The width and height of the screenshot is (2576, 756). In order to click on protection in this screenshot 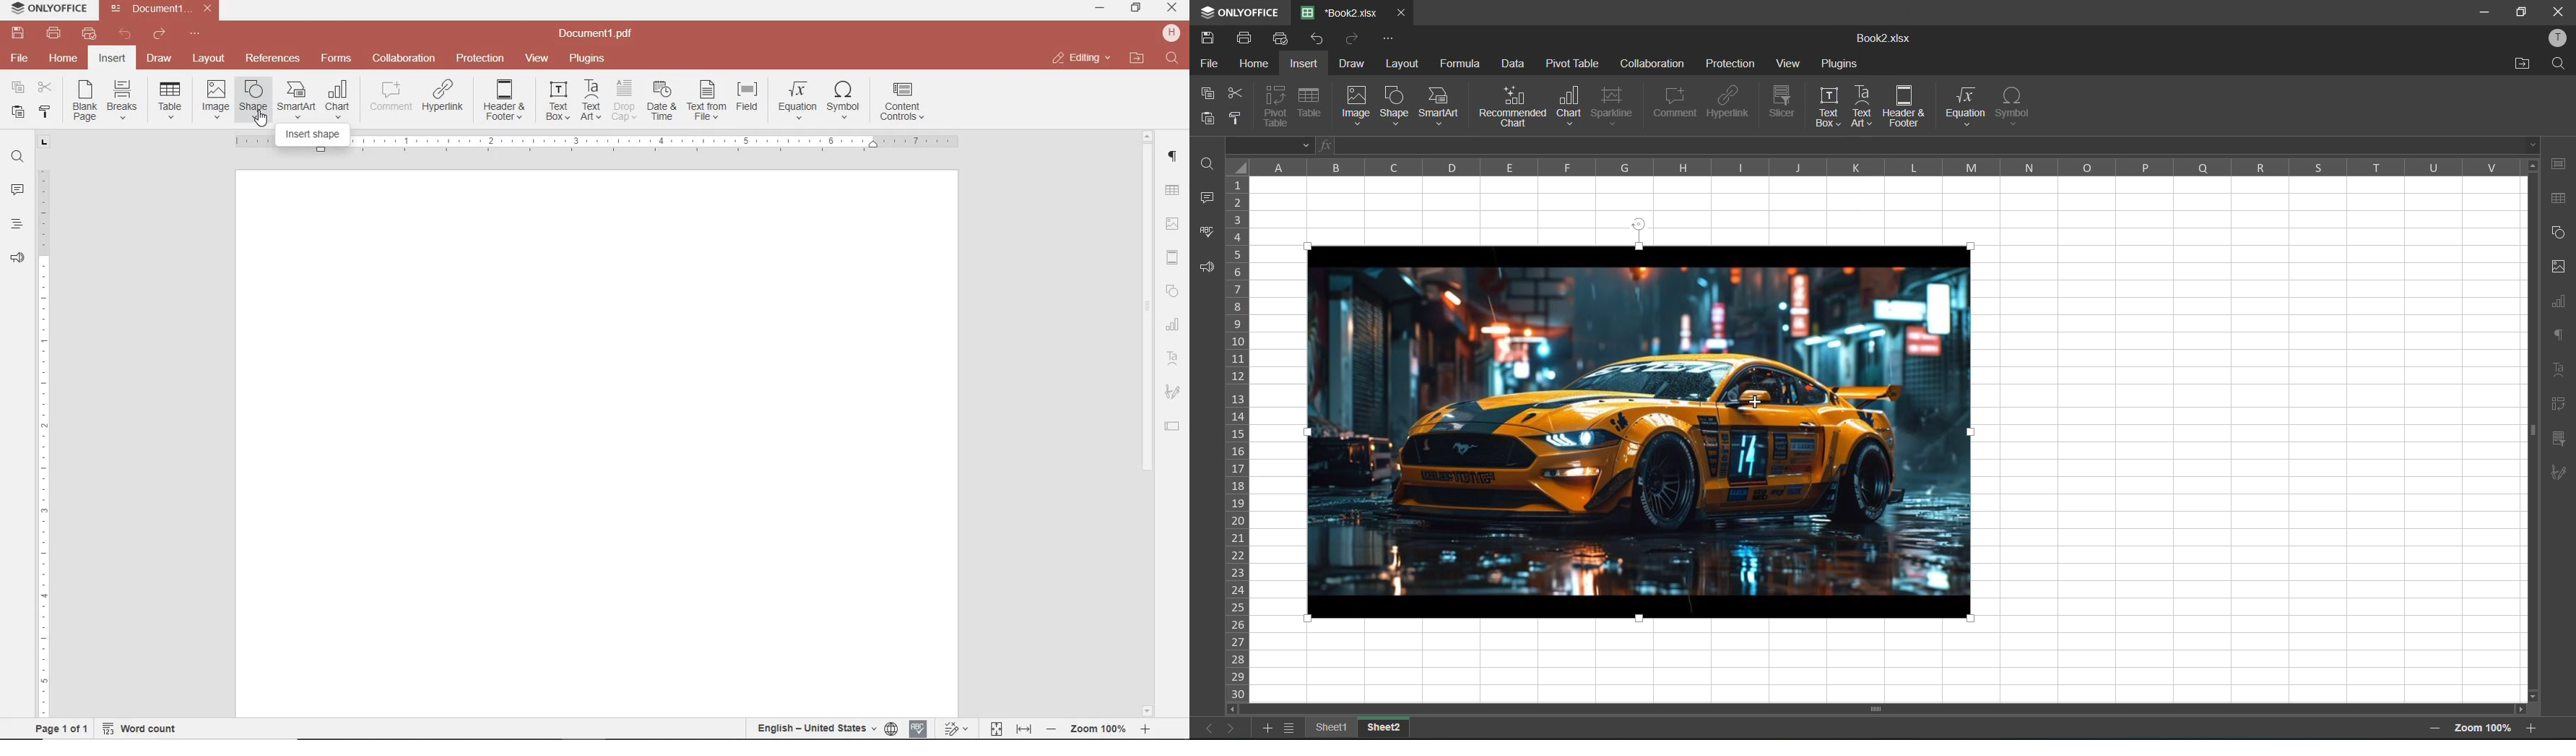, I will do `click(1730, 65)`.